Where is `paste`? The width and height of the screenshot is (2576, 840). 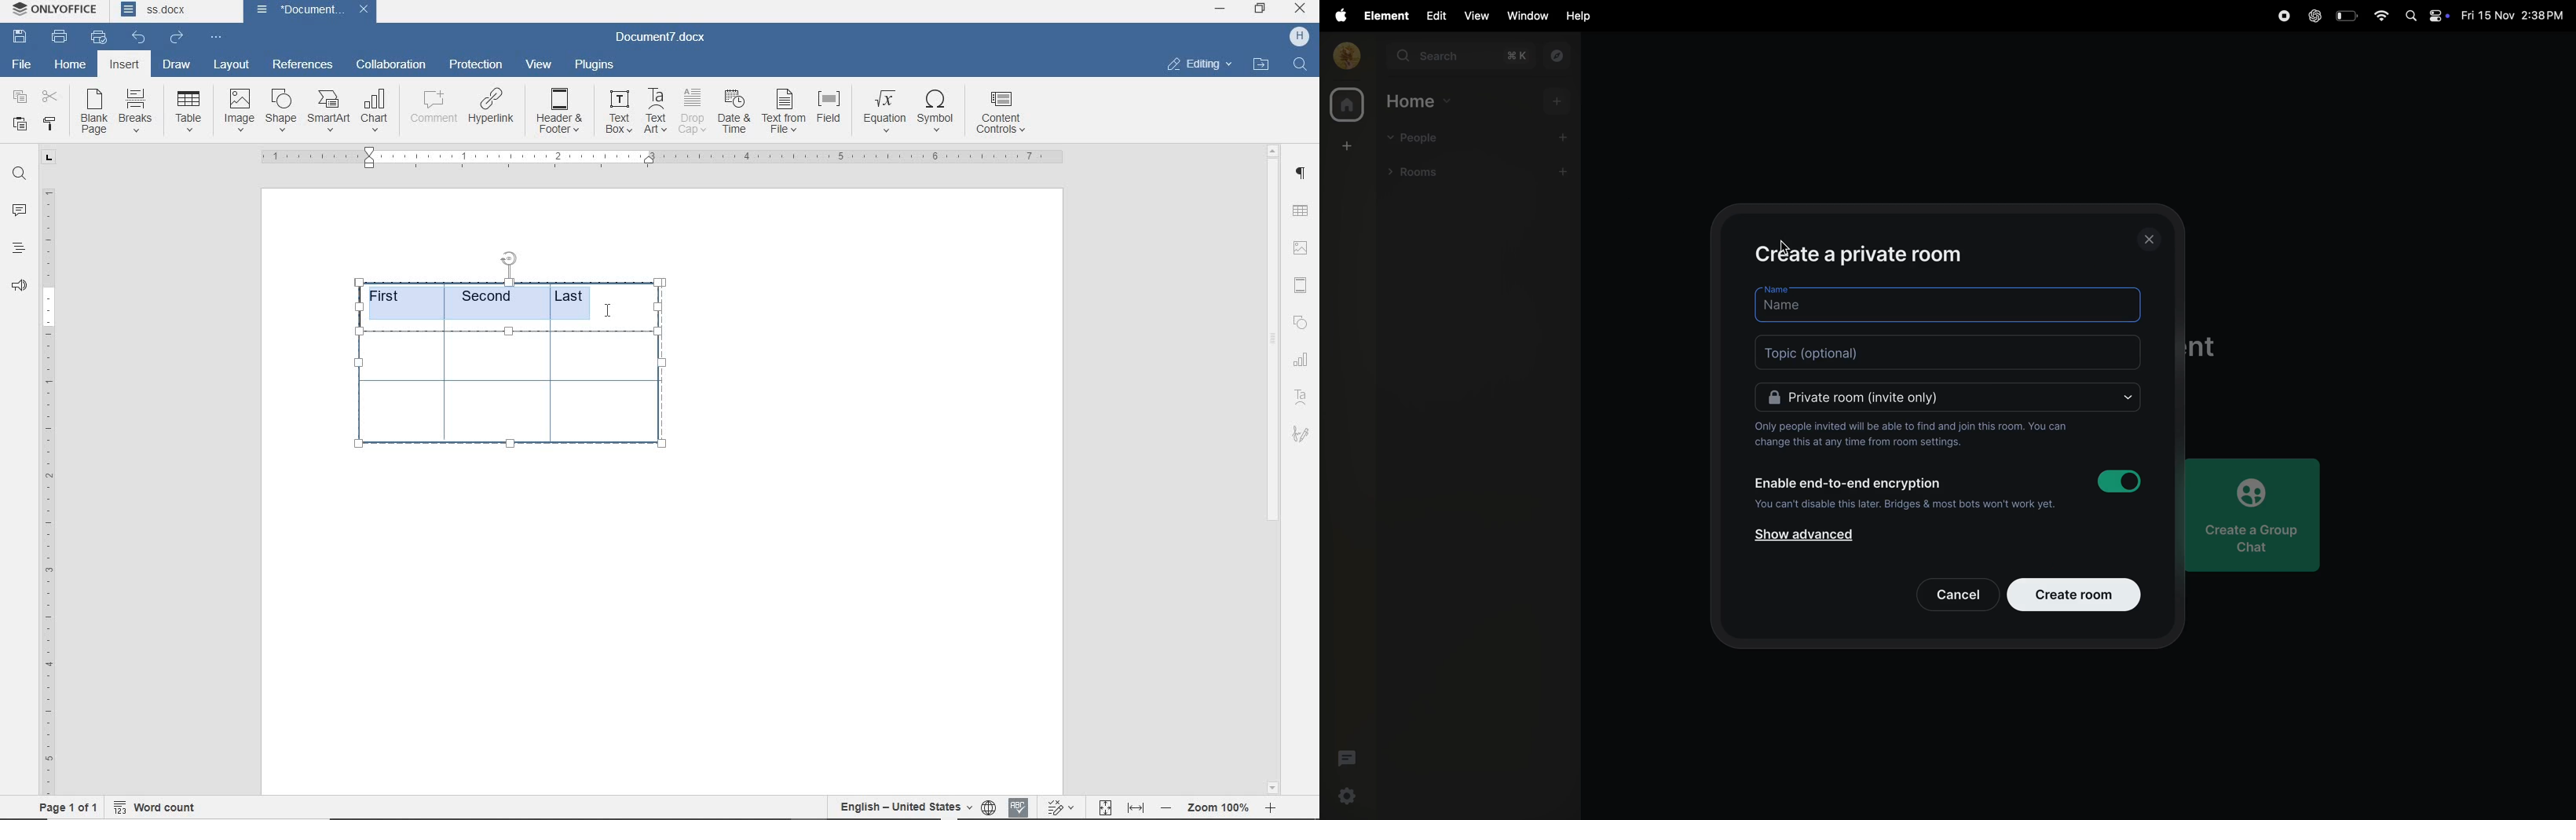 paste is located at coordinates (19, 123).